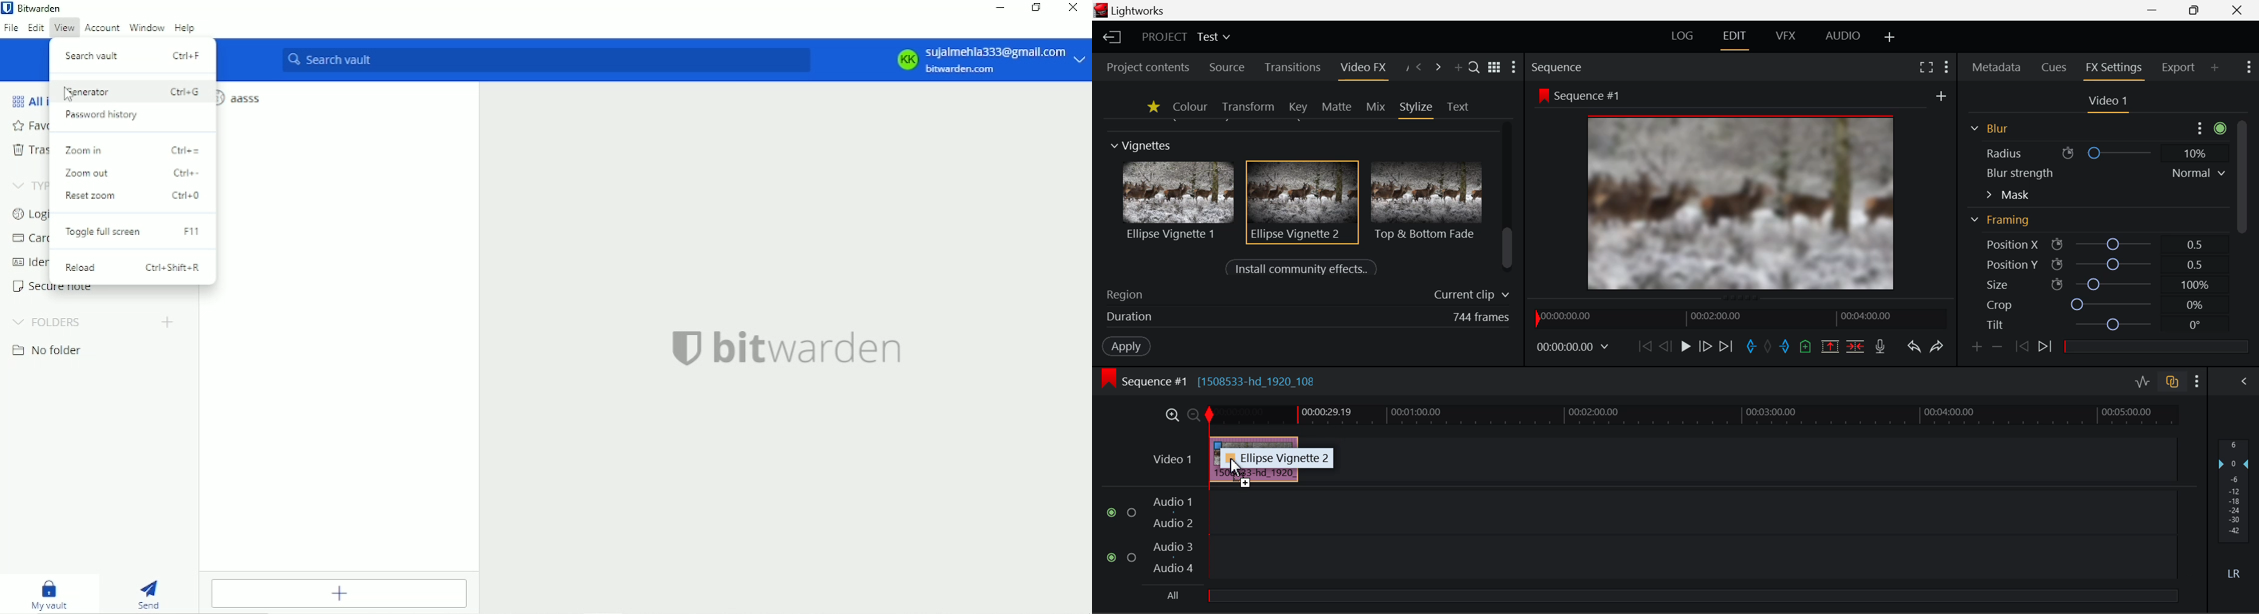 This screenshot has height=616, width=2268. What do you see at coordinates (135, 232) in the screenshot?
I see `Toggle full screen` at bounding box center [135, 232].